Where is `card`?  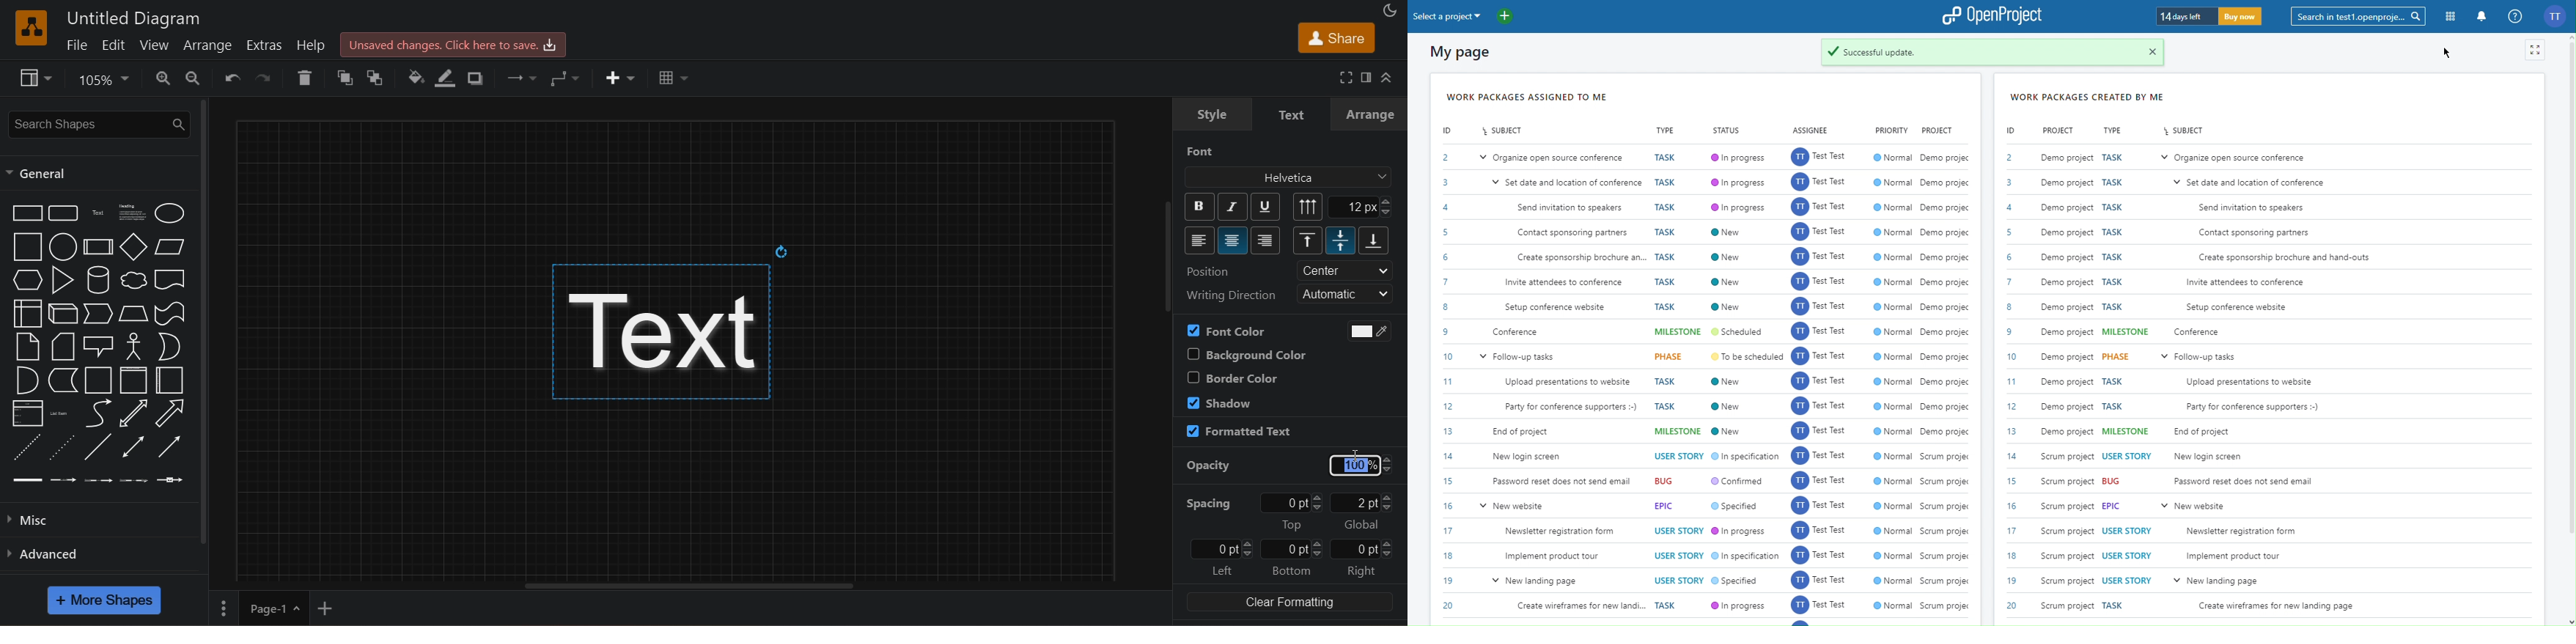 card is located at coordinates (64, 346).